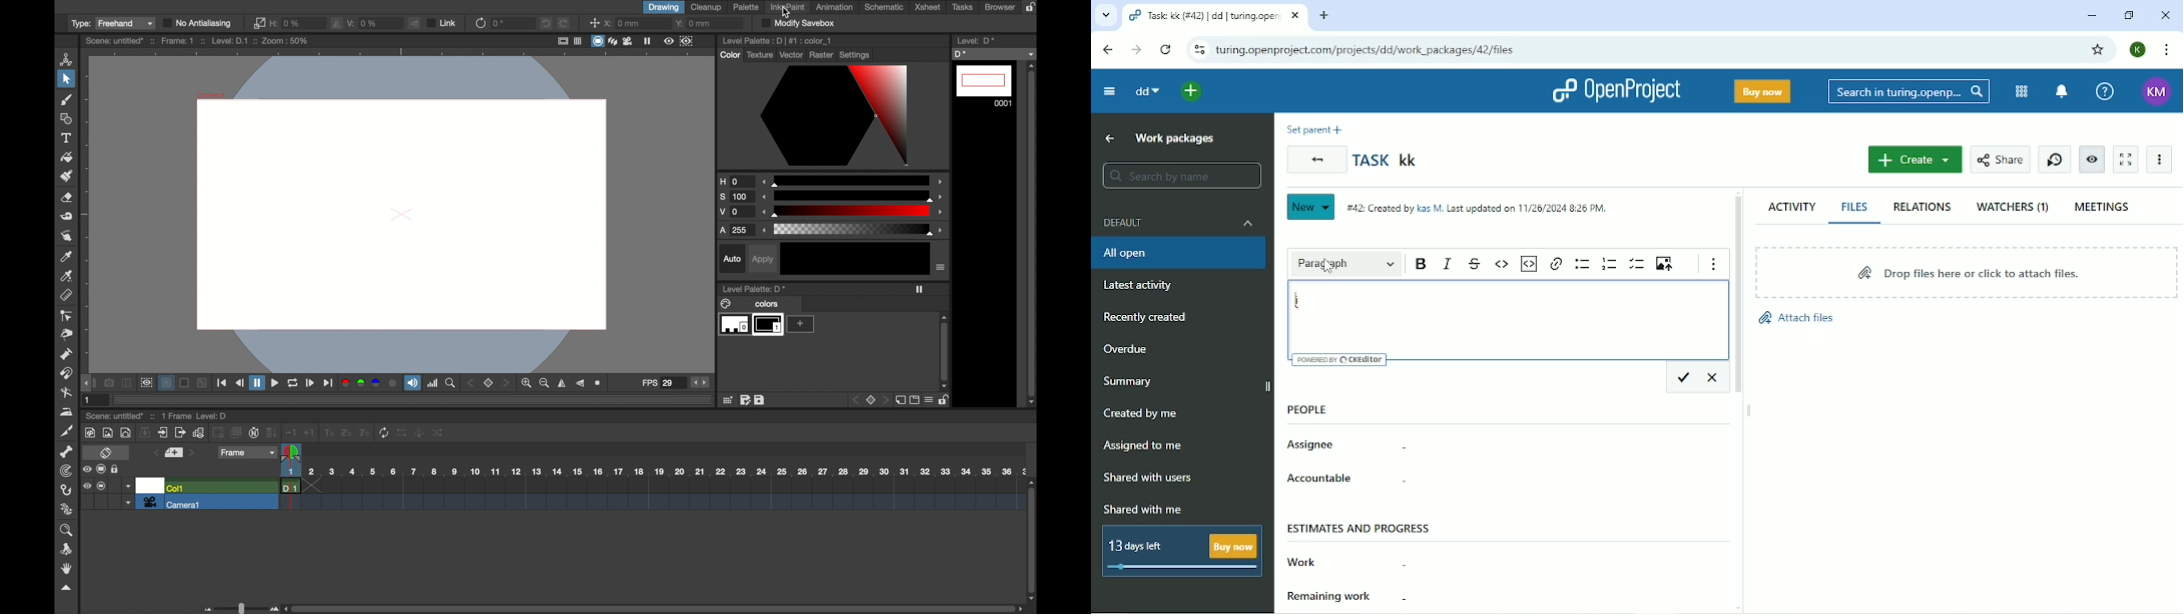  Describe the element at coordinates (102, 486) in the screenshot. I see `screen` at that location.